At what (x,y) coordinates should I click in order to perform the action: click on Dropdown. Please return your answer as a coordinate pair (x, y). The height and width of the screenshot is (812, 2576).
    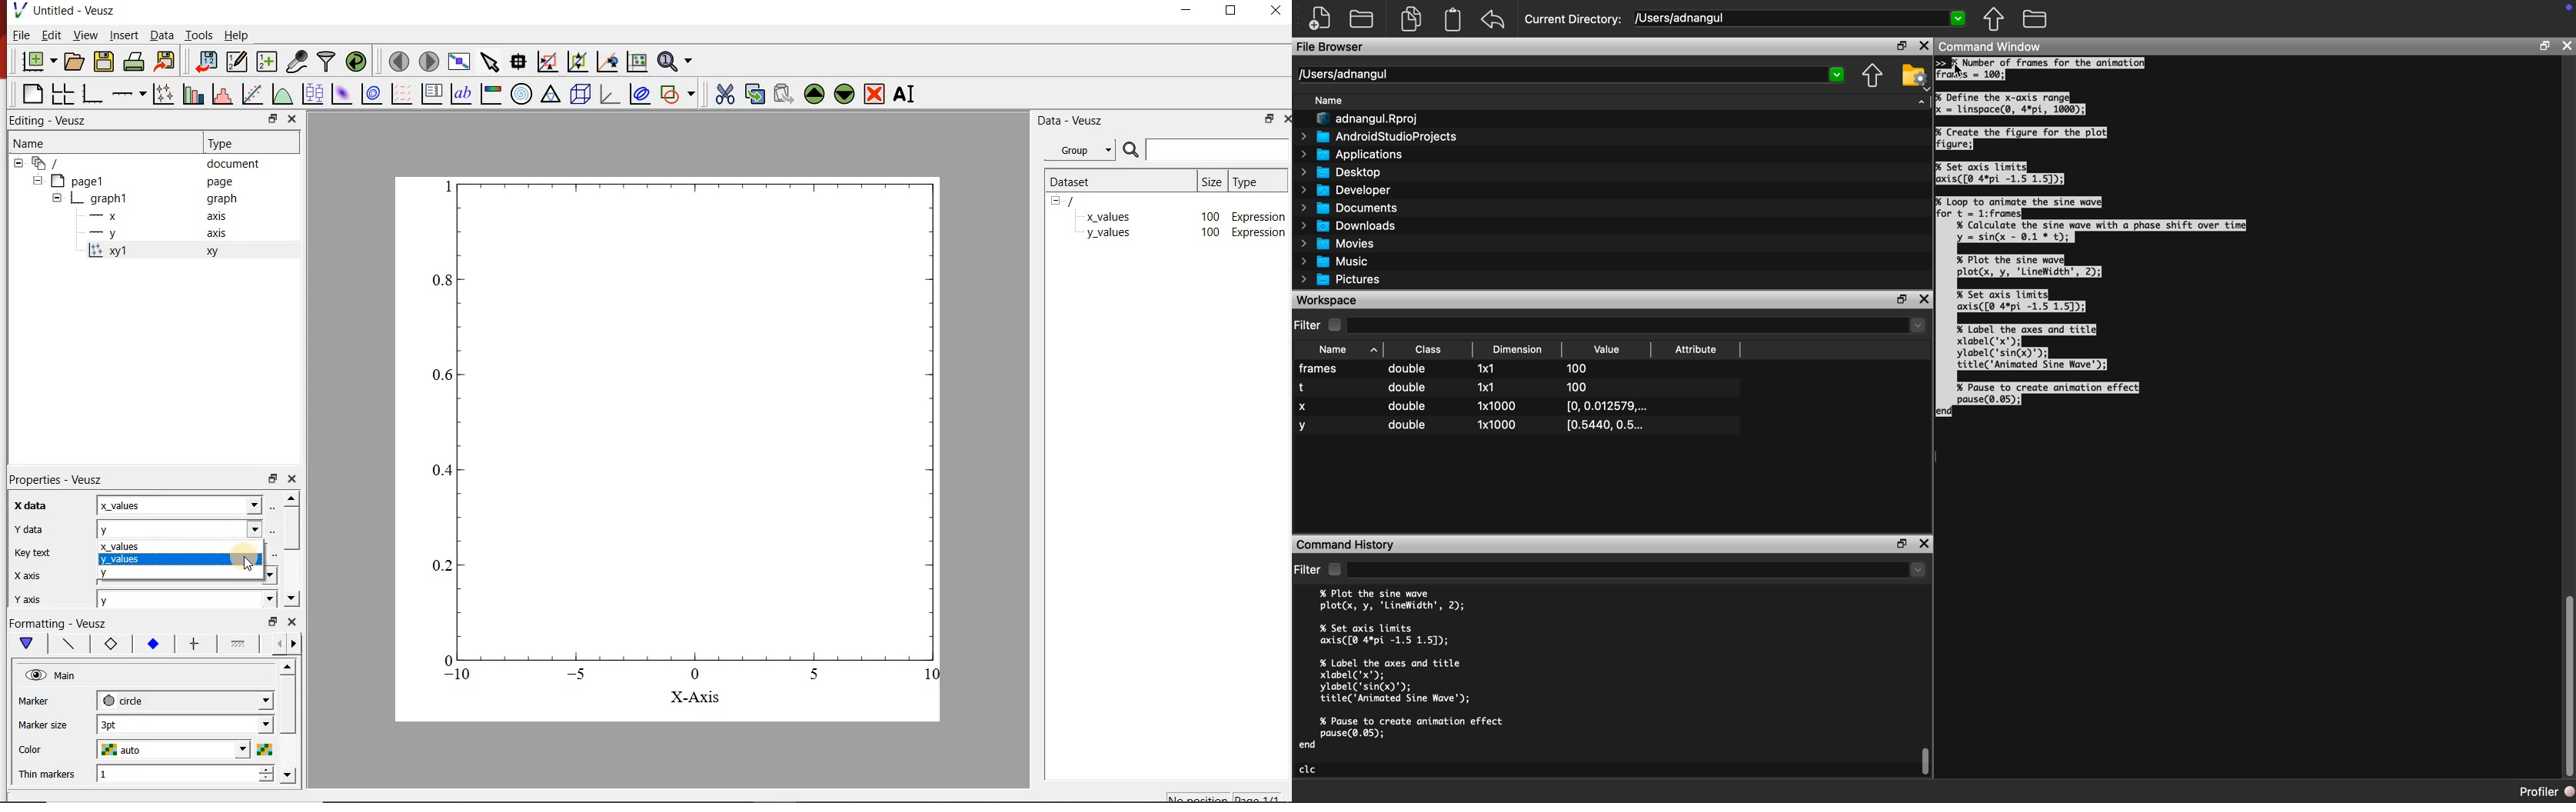
    Looking at the image, I should click on (1636, 571).